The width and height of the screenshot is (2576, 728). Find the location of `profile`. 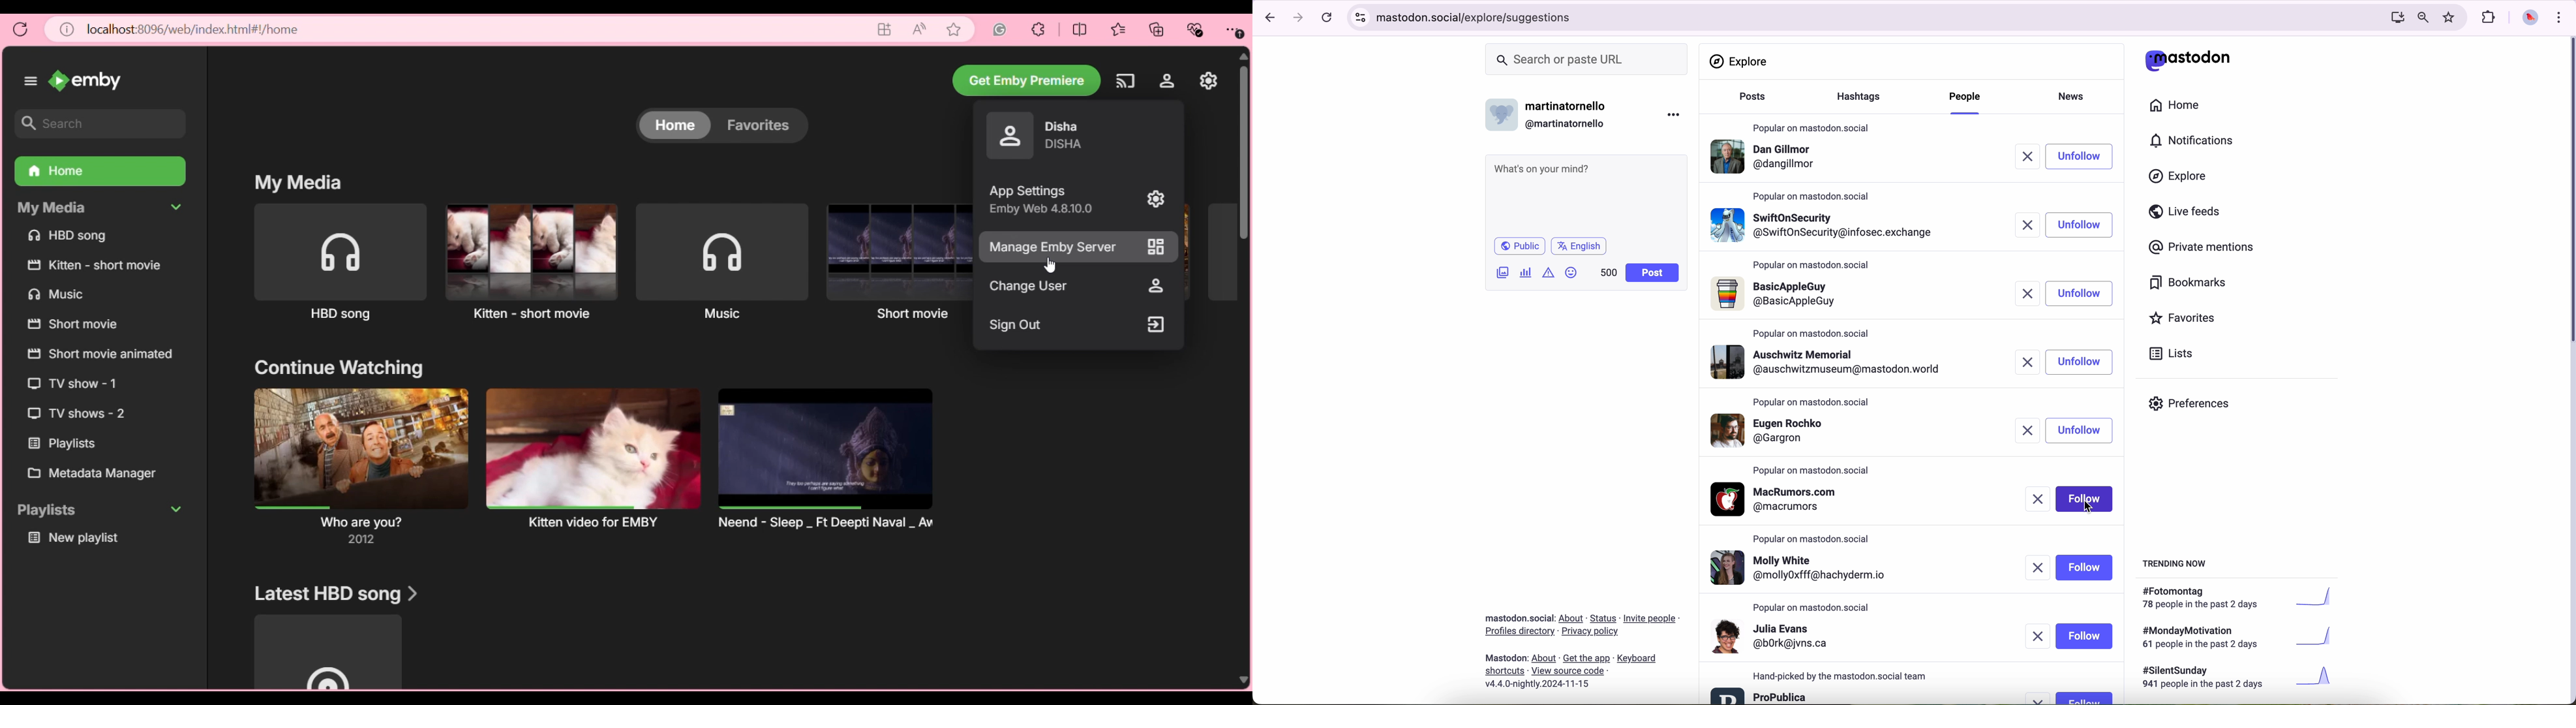

profile is located at coordinates (1825, 223).